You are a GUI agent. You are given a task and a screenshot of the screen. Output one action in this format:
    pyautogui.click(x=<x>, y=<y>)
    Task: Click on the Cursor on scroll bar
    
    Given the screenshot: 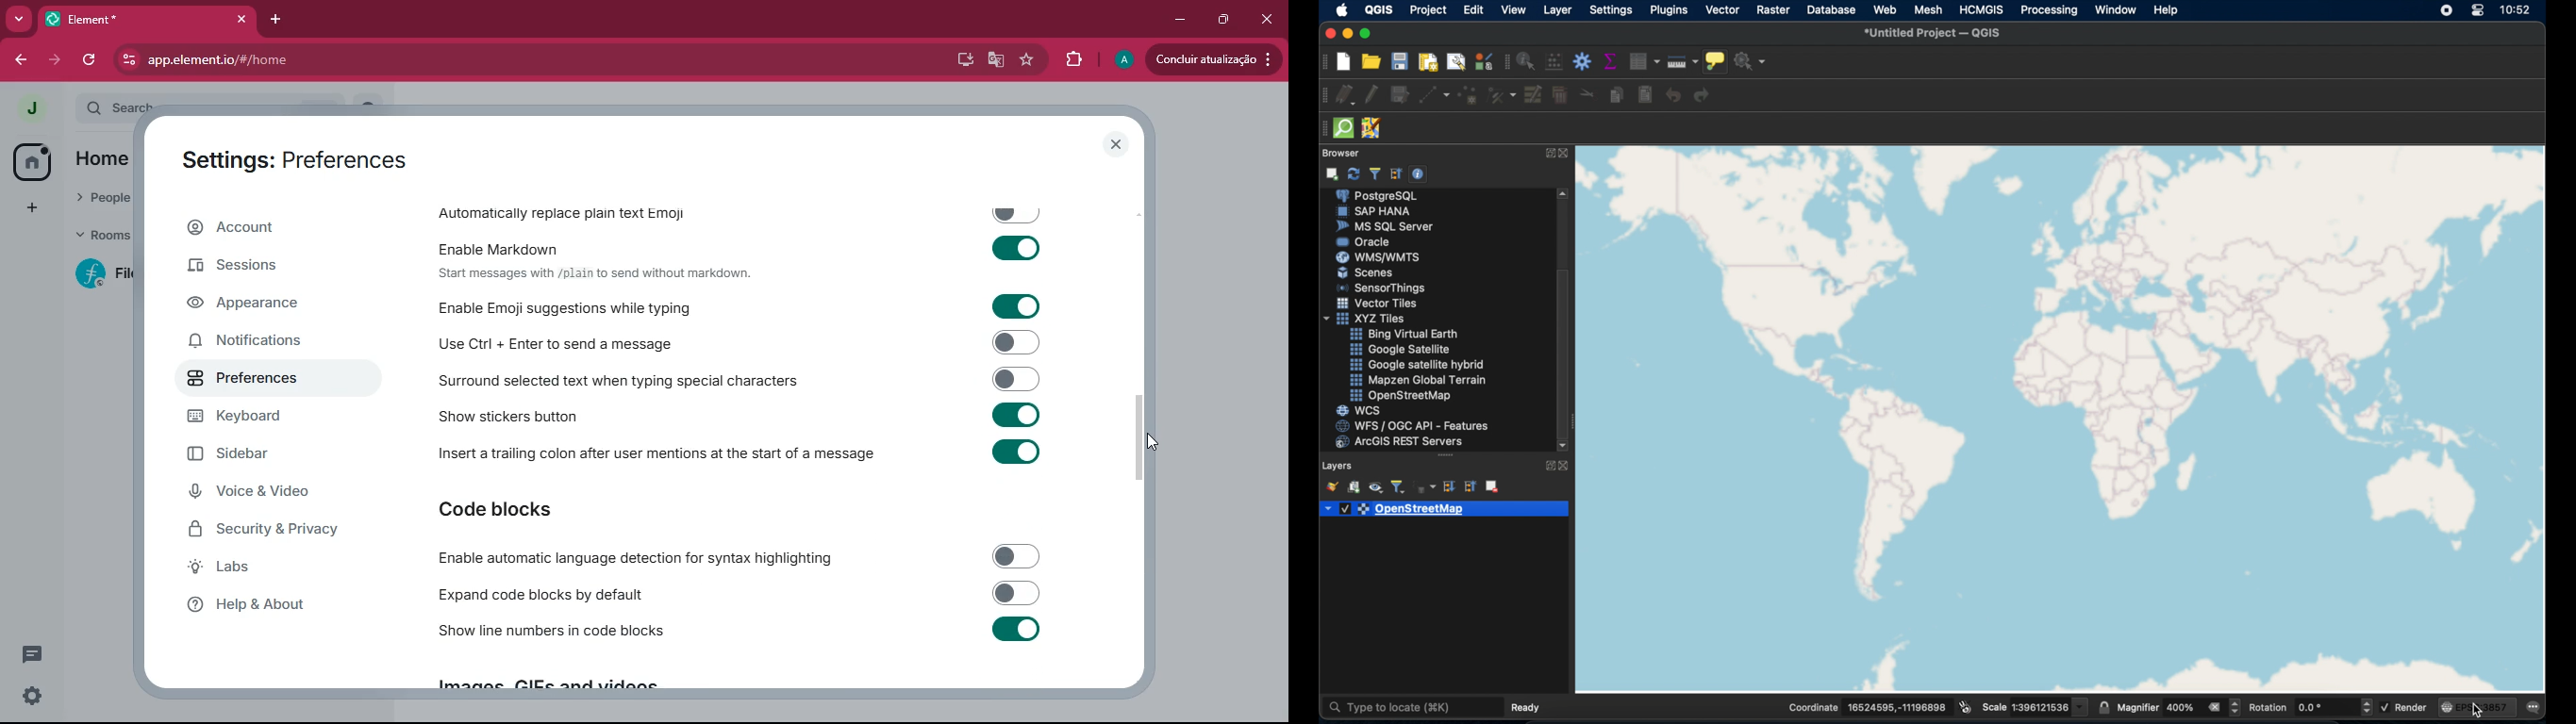 What is the action you would take?
    pyautogui.click(x=1150, y=437)
    